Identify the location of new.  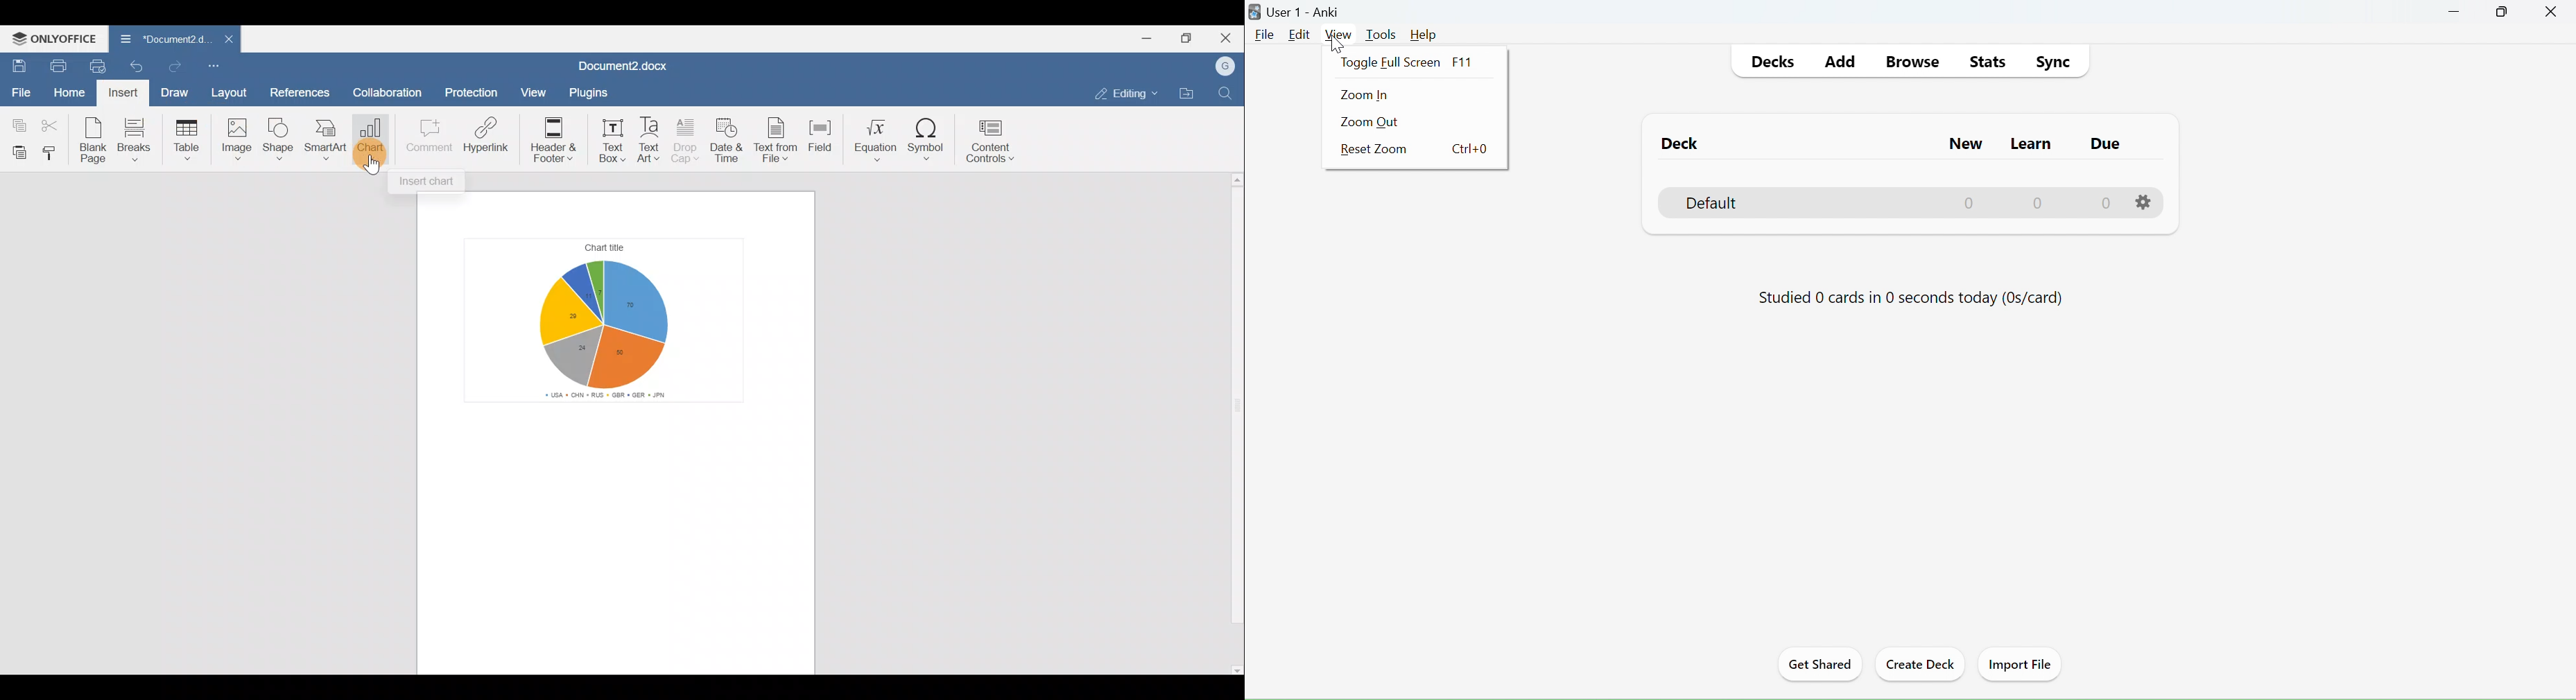
(1966, 175).